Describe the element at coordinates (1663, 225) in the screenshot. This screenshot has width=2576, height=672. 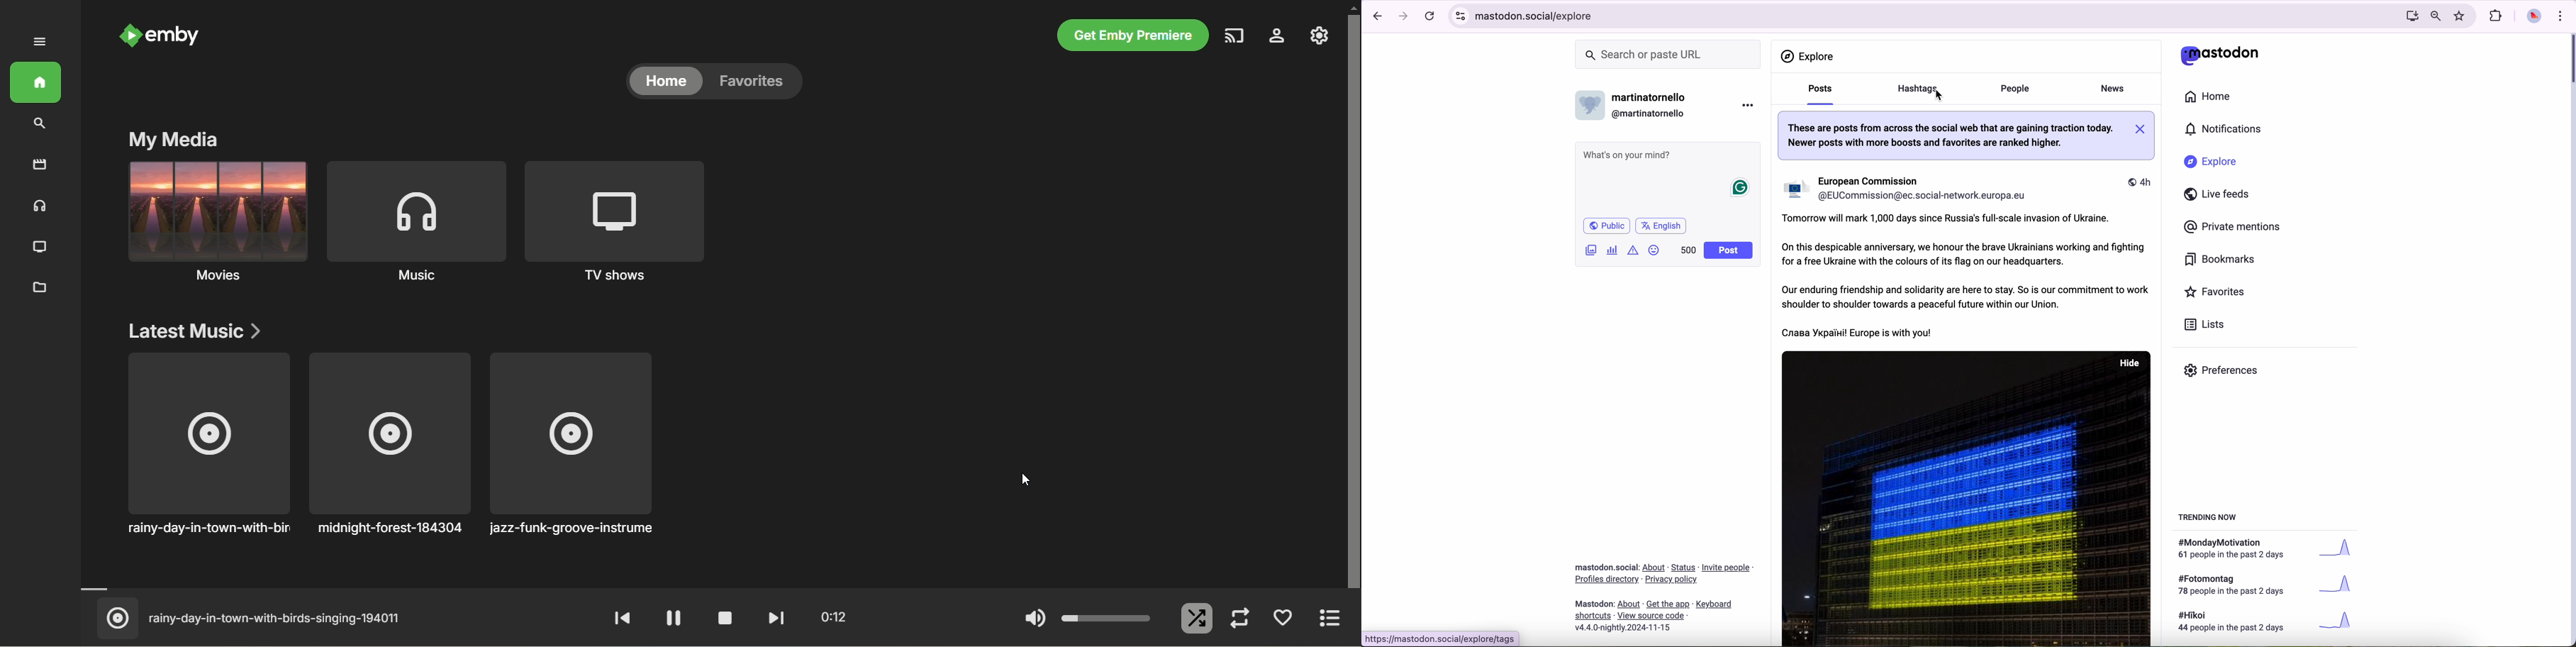
I see `english` at that location.